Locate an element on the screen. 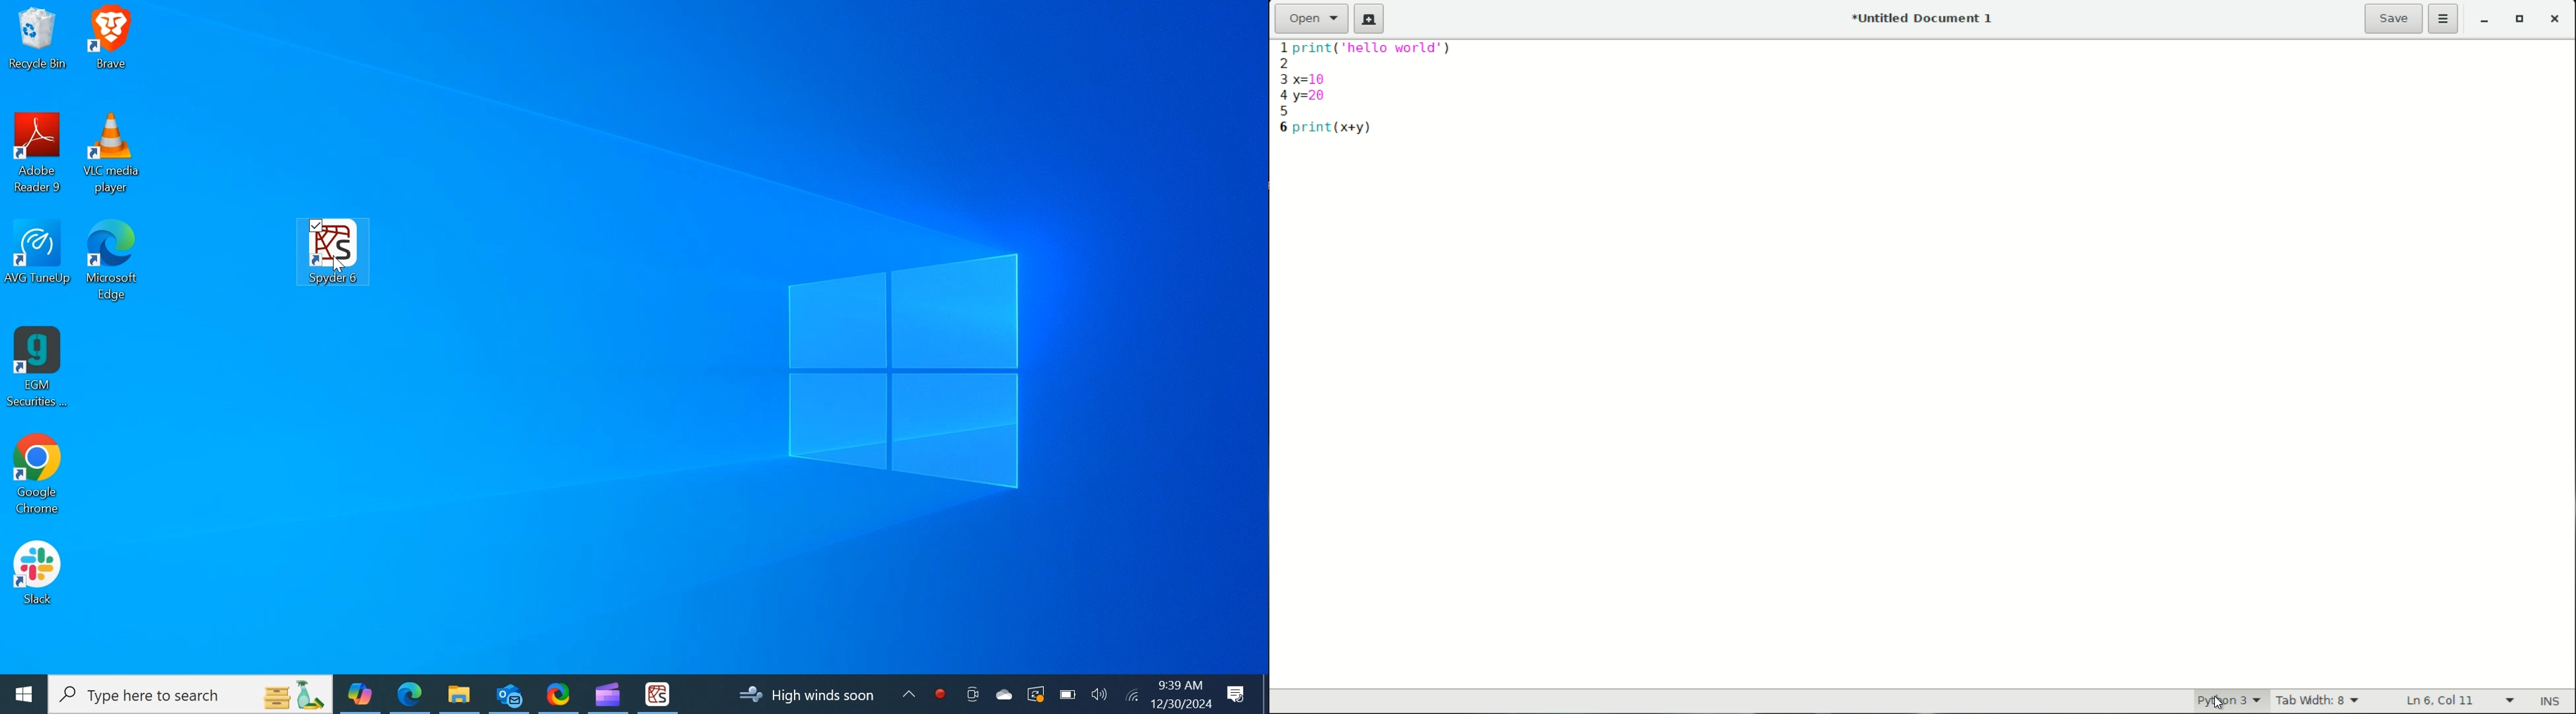 The image size is (2576, 728). ShareX Desktop Icon is located at coordinates (558, 693).